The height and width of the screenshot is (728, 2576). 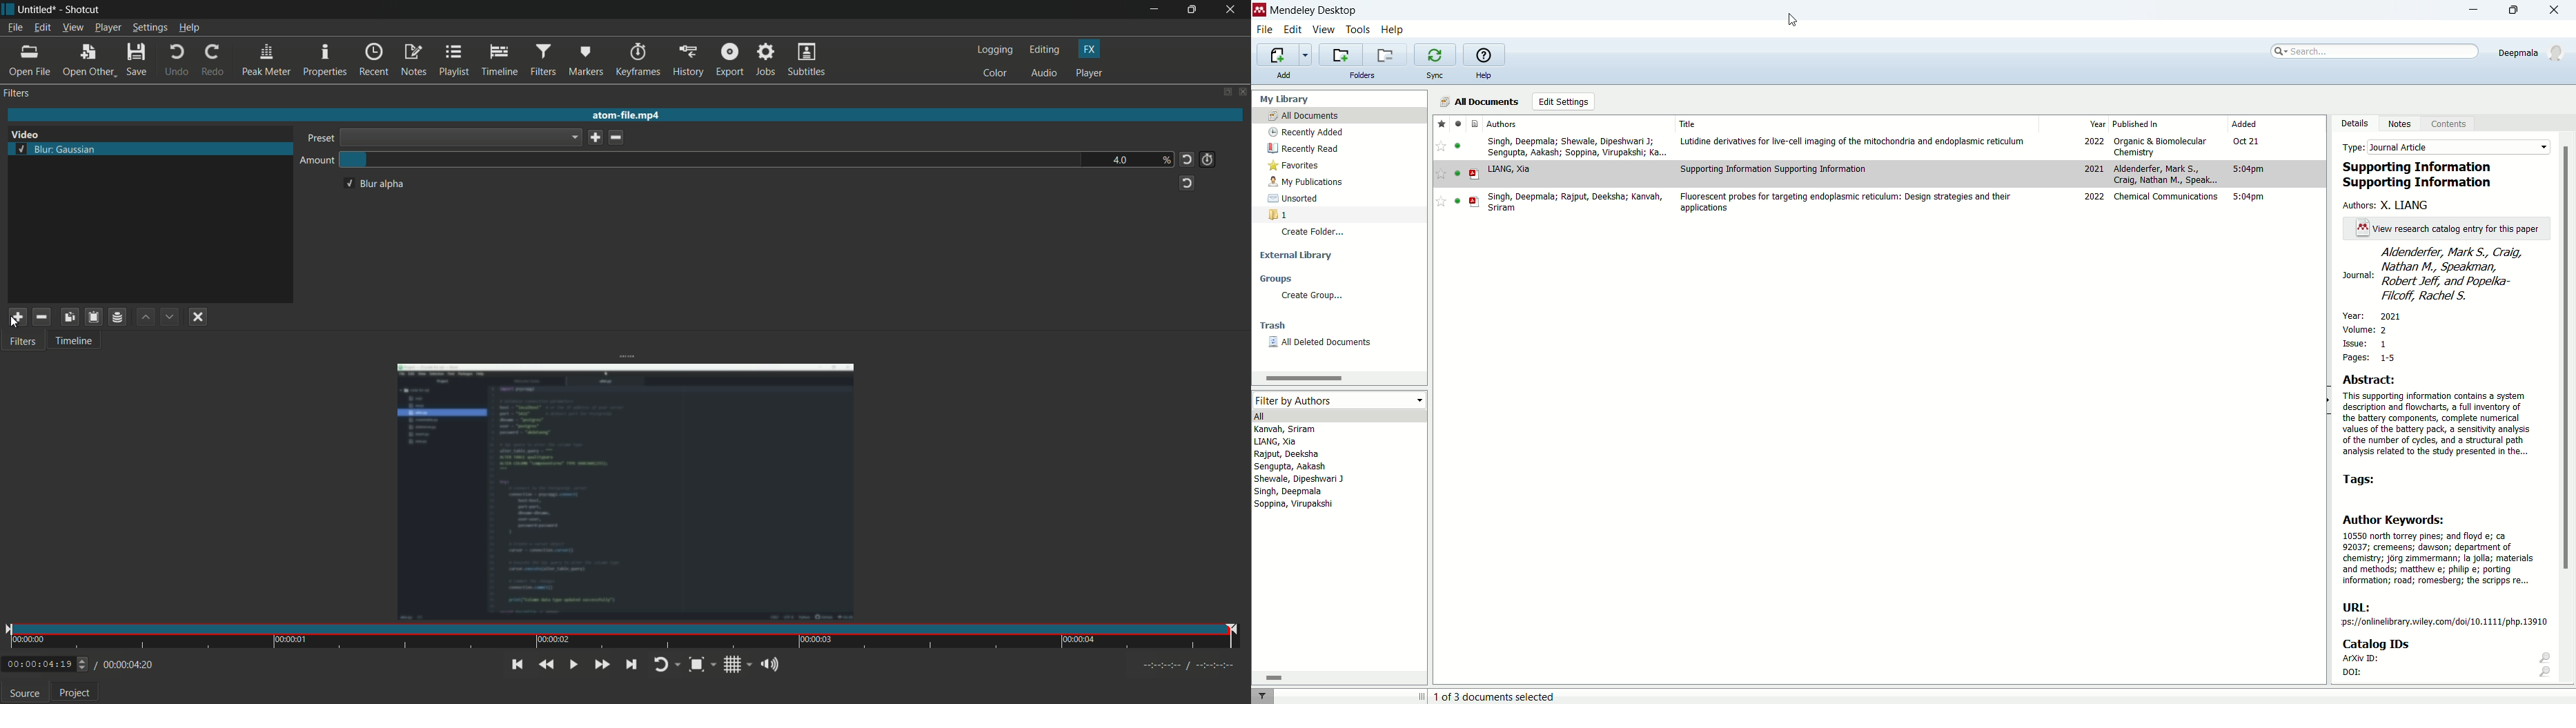 I want to click on copy checked filters, so click(x=71, y=316).